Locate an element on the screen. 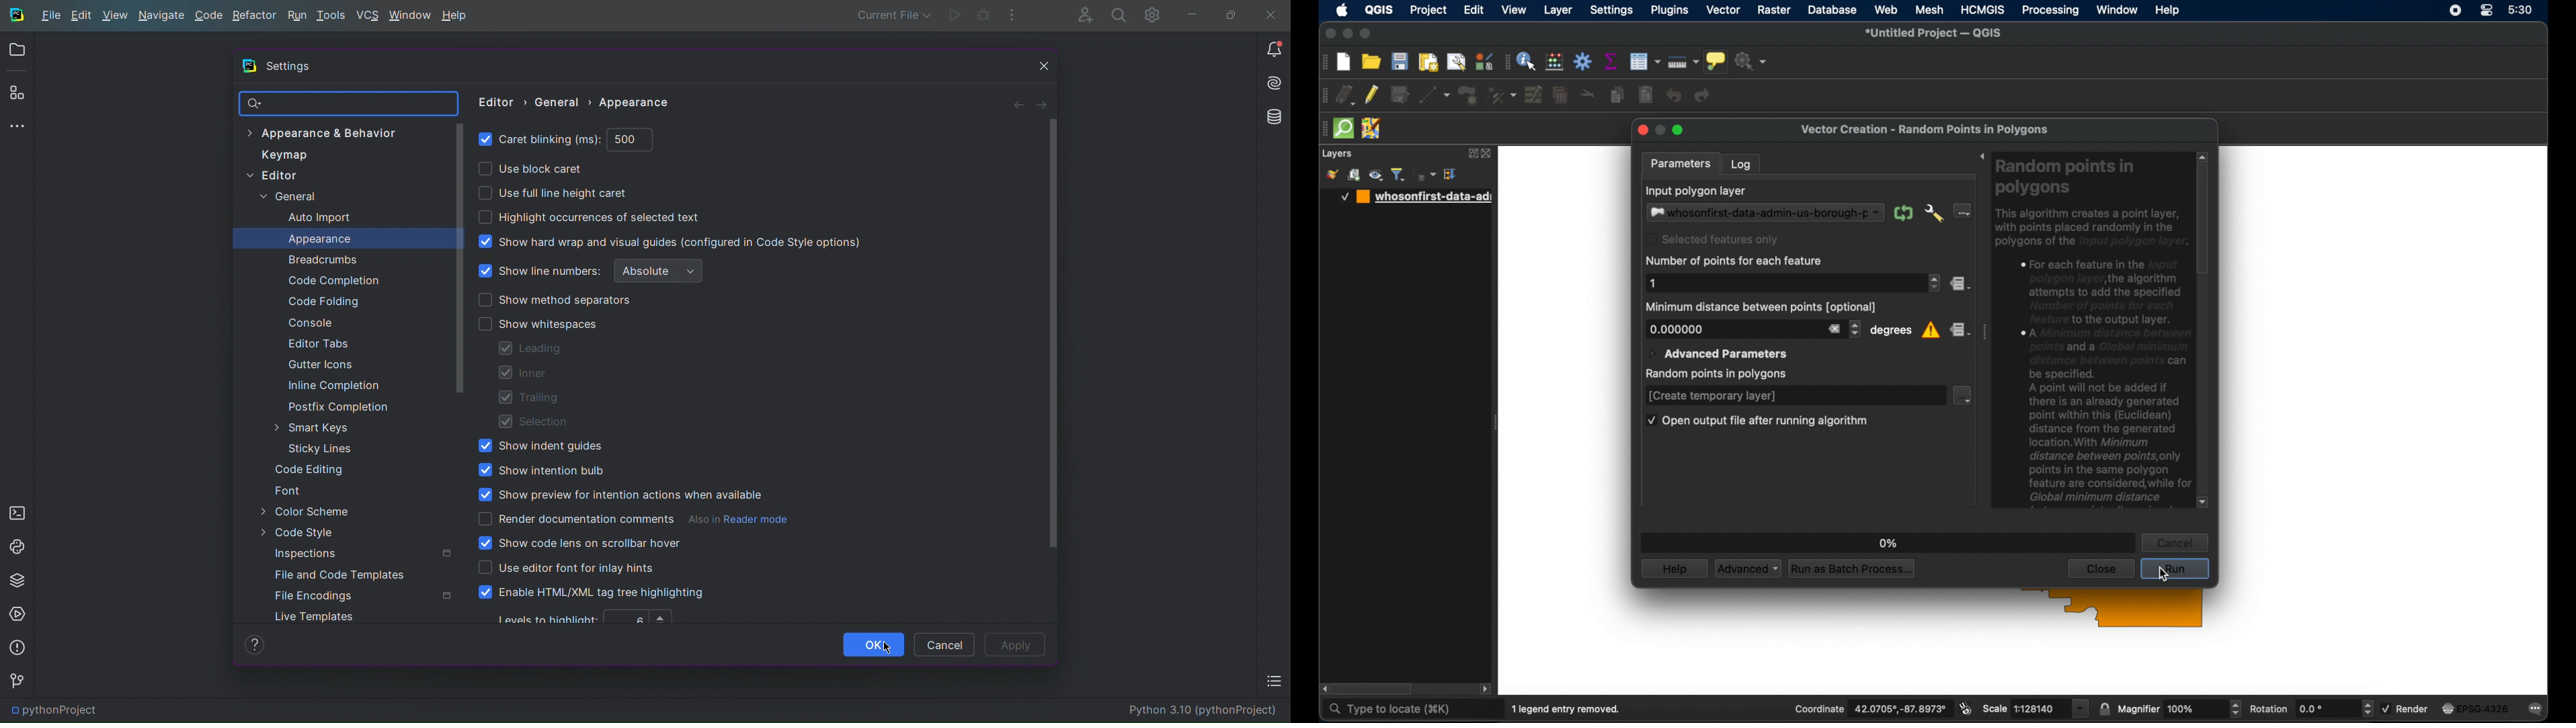 The image size is (2576, 728). 0% is located at coordinates (1889, 544).